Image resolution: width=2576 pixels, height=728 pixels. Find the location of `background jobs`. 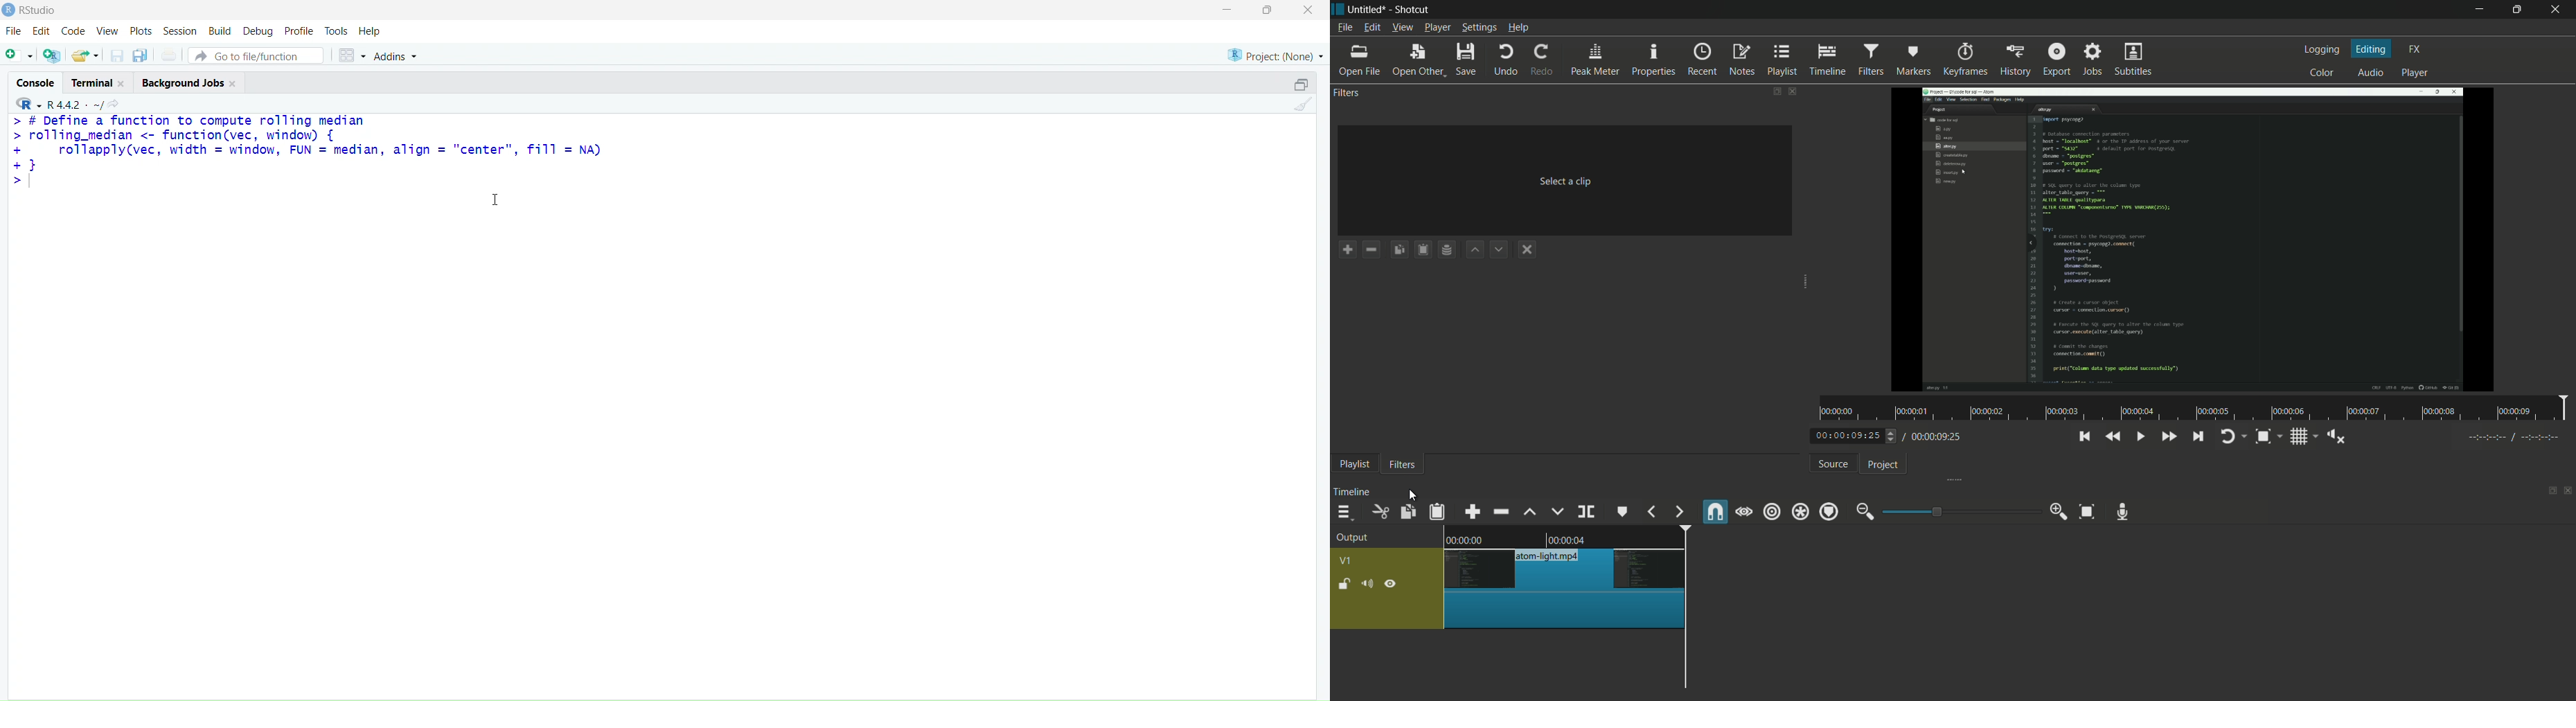

background jobs is located at coordinates (183, 85).